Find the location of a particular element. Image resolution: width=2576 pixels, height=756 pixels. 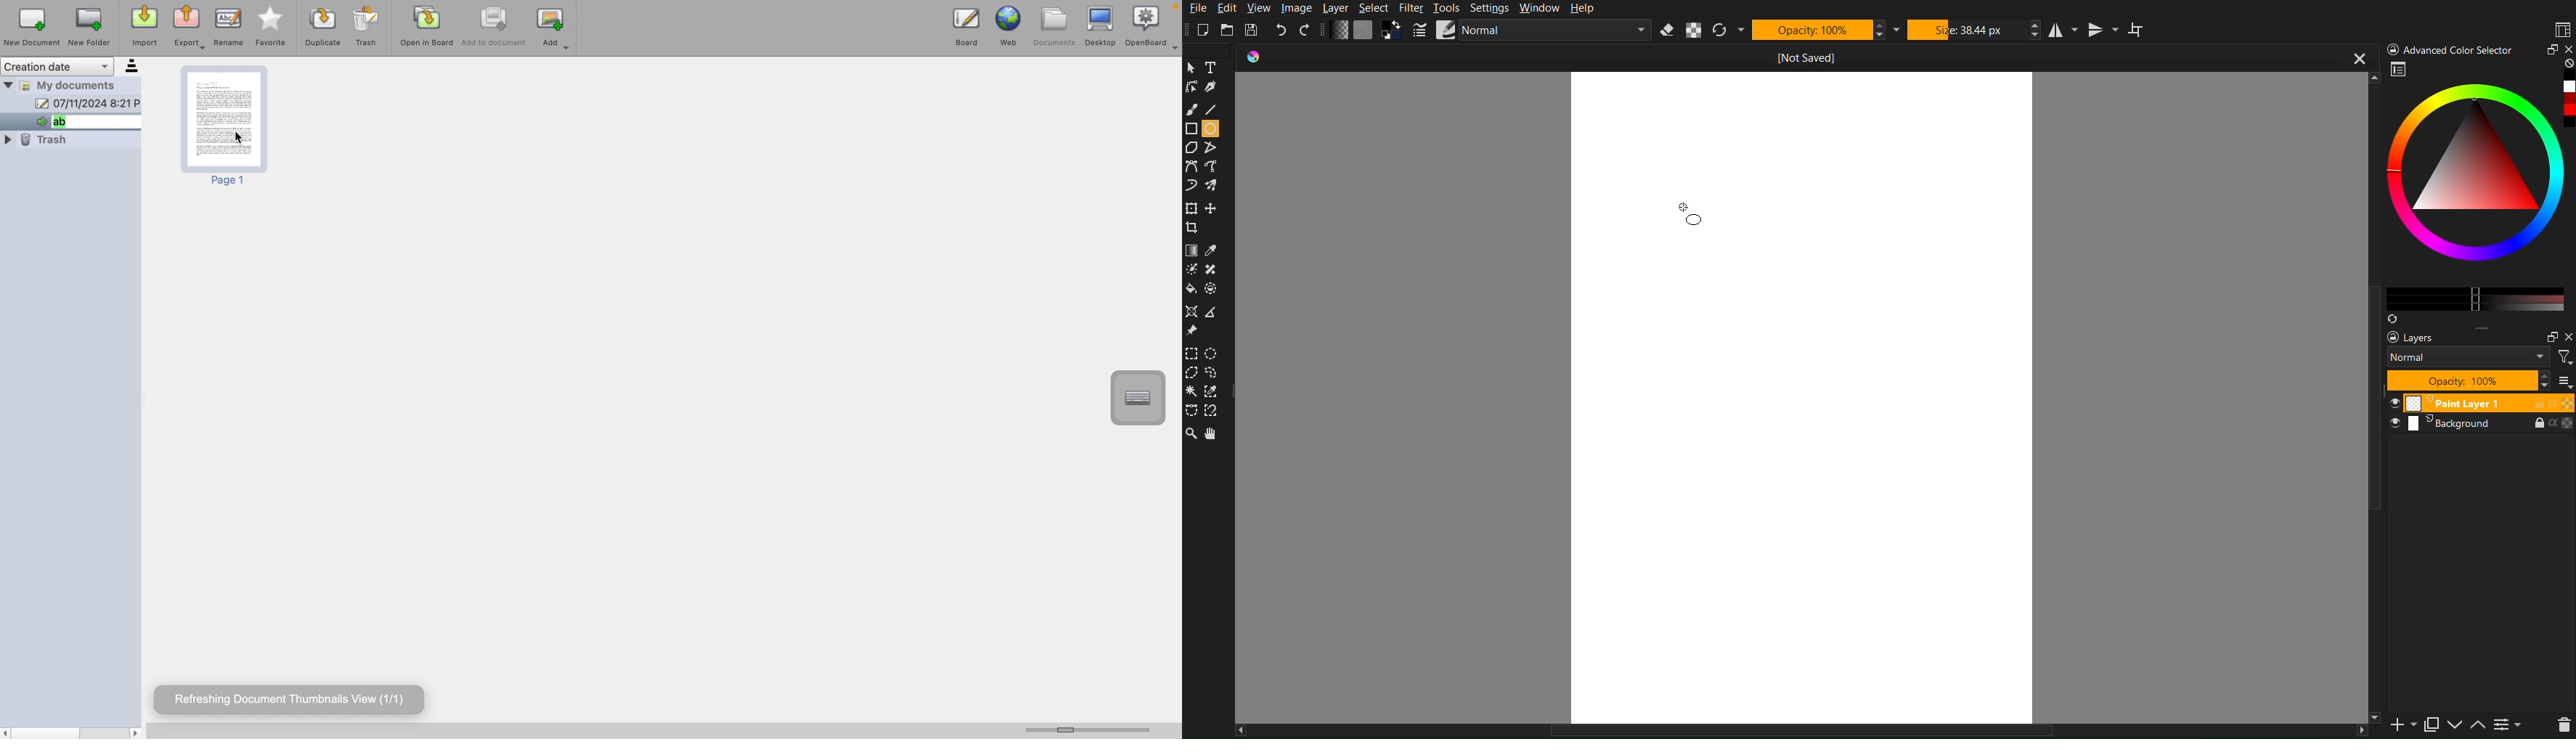

Brush Tool is located at coordinates (1191, 110).